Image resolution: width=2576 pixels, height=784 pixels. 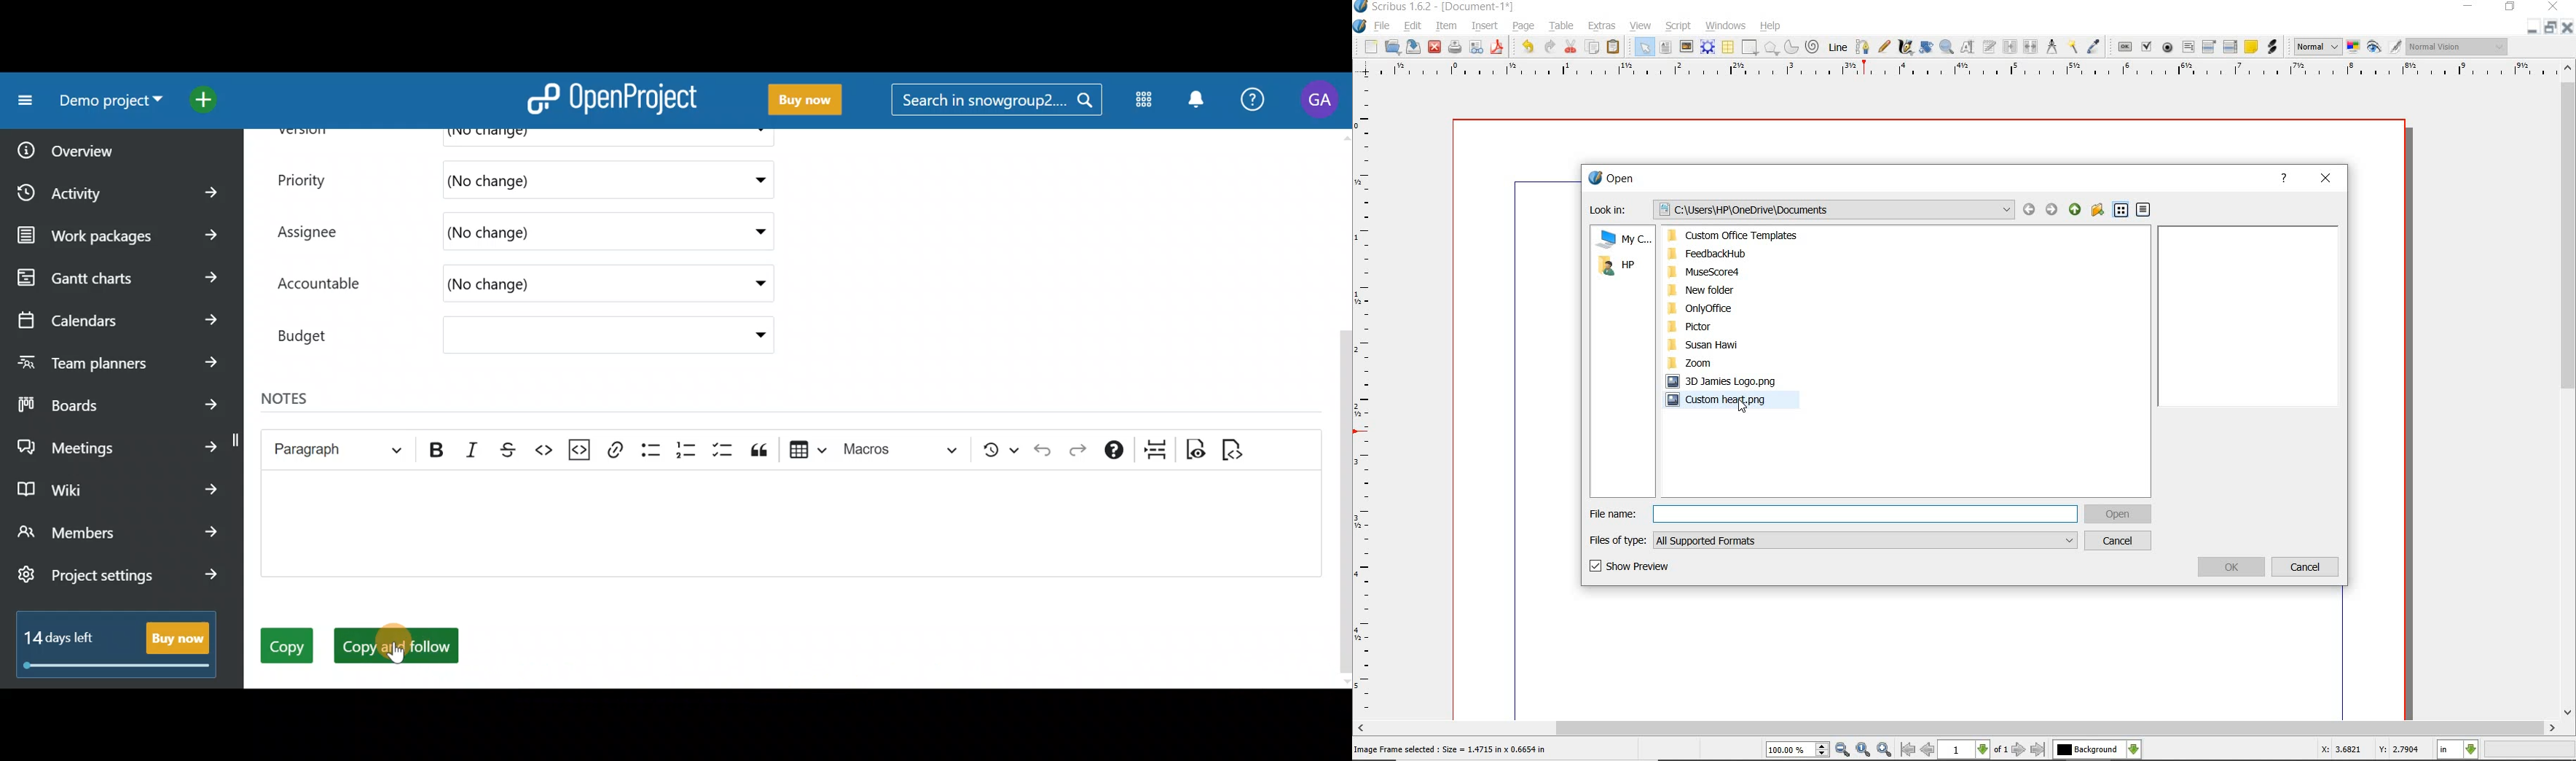 I want to click on Open quick add menu, so click(x=207, y=97).